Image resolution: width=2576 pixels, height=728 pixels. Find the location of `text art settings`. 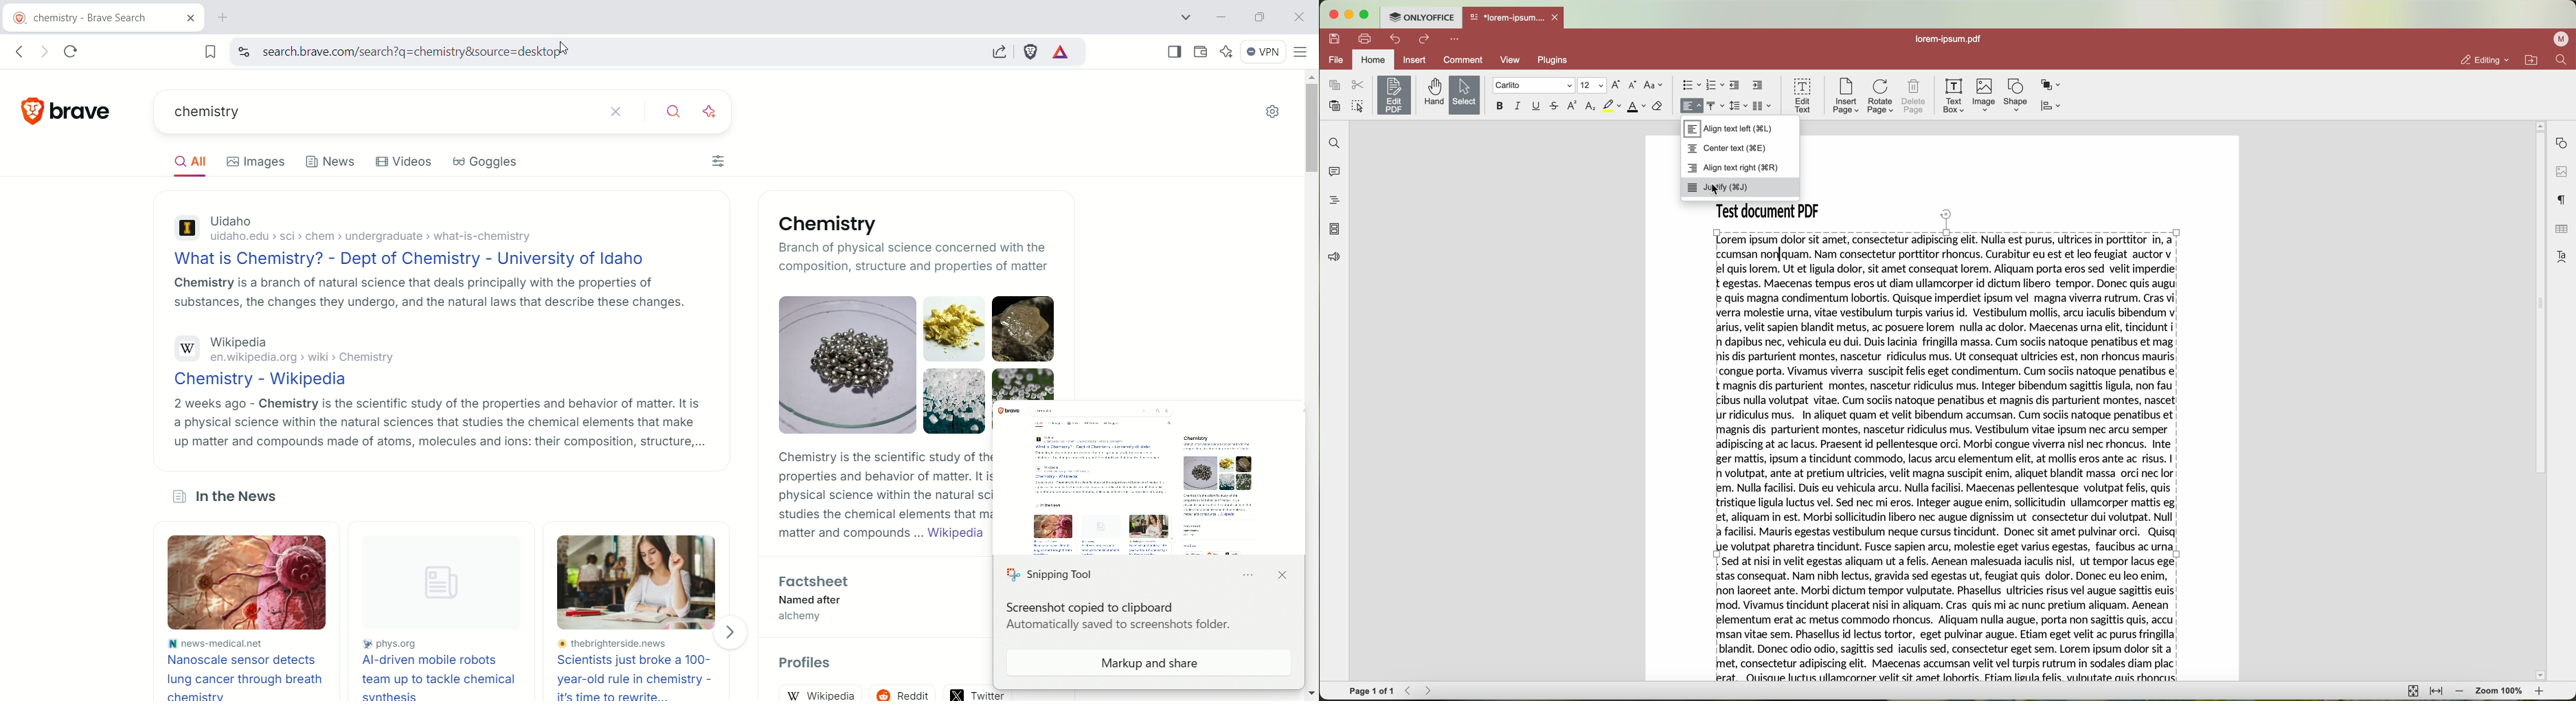

text art settings is located at coordinates (2561, 257).